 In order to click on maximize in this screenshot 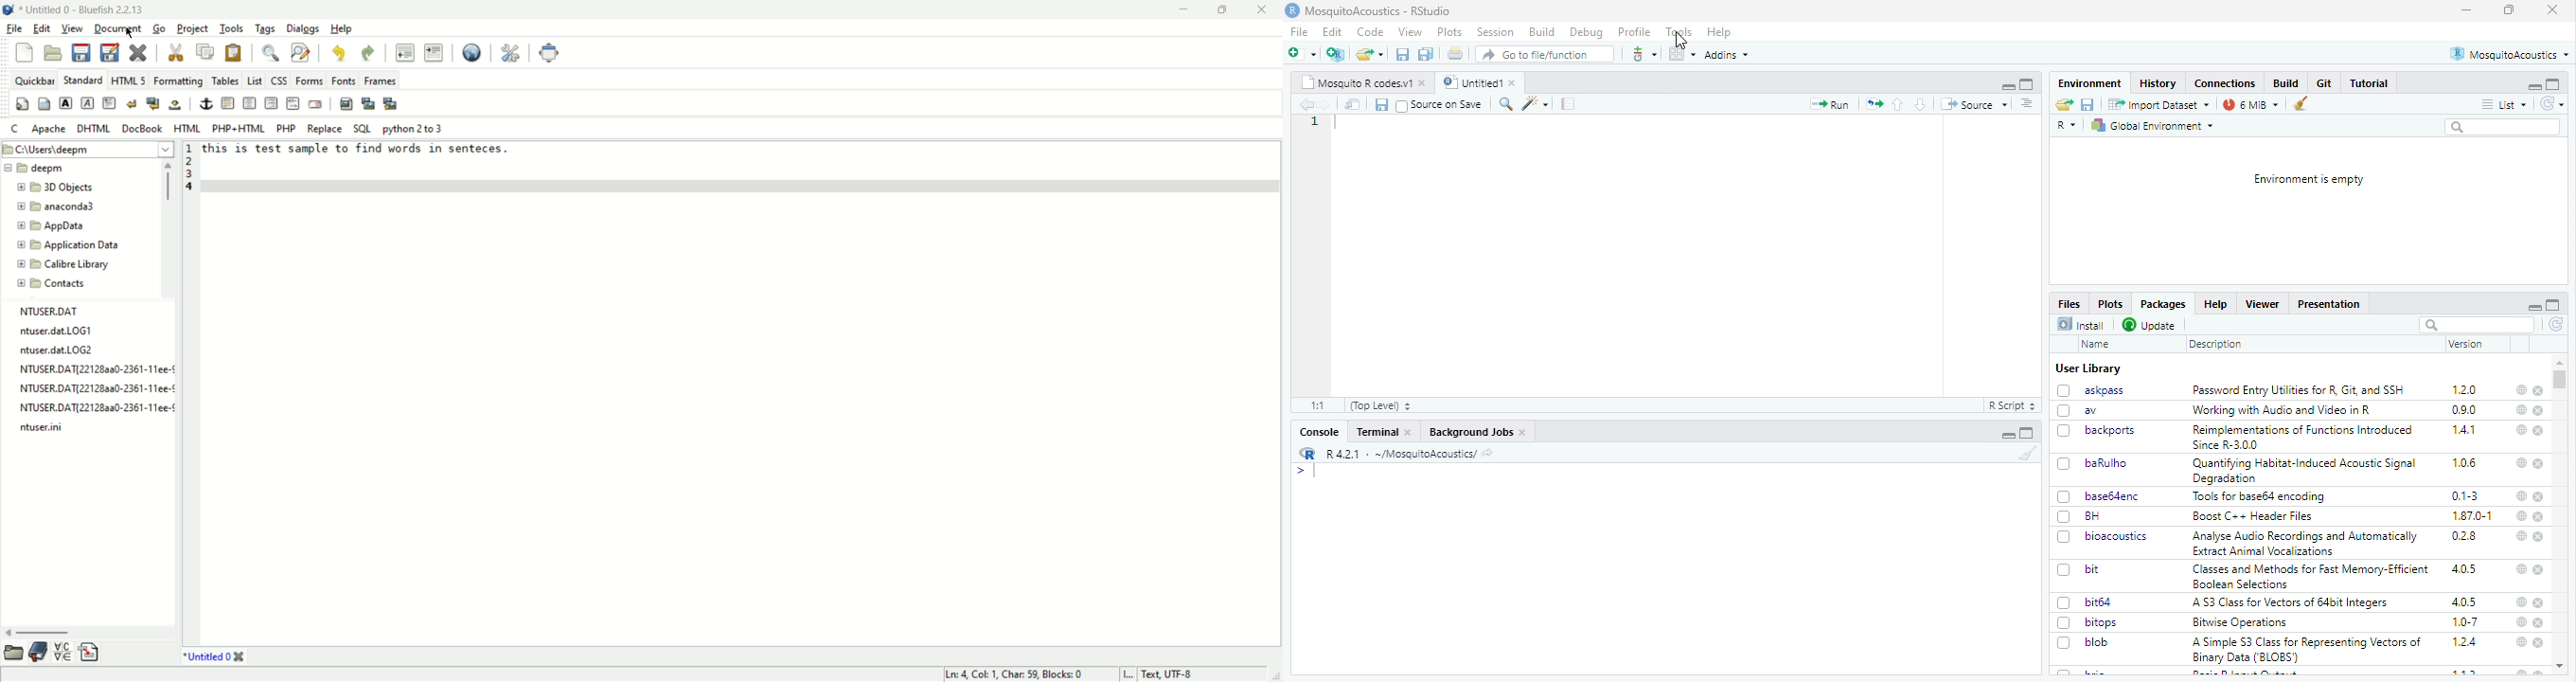, I will do `click(1224, 10)`.